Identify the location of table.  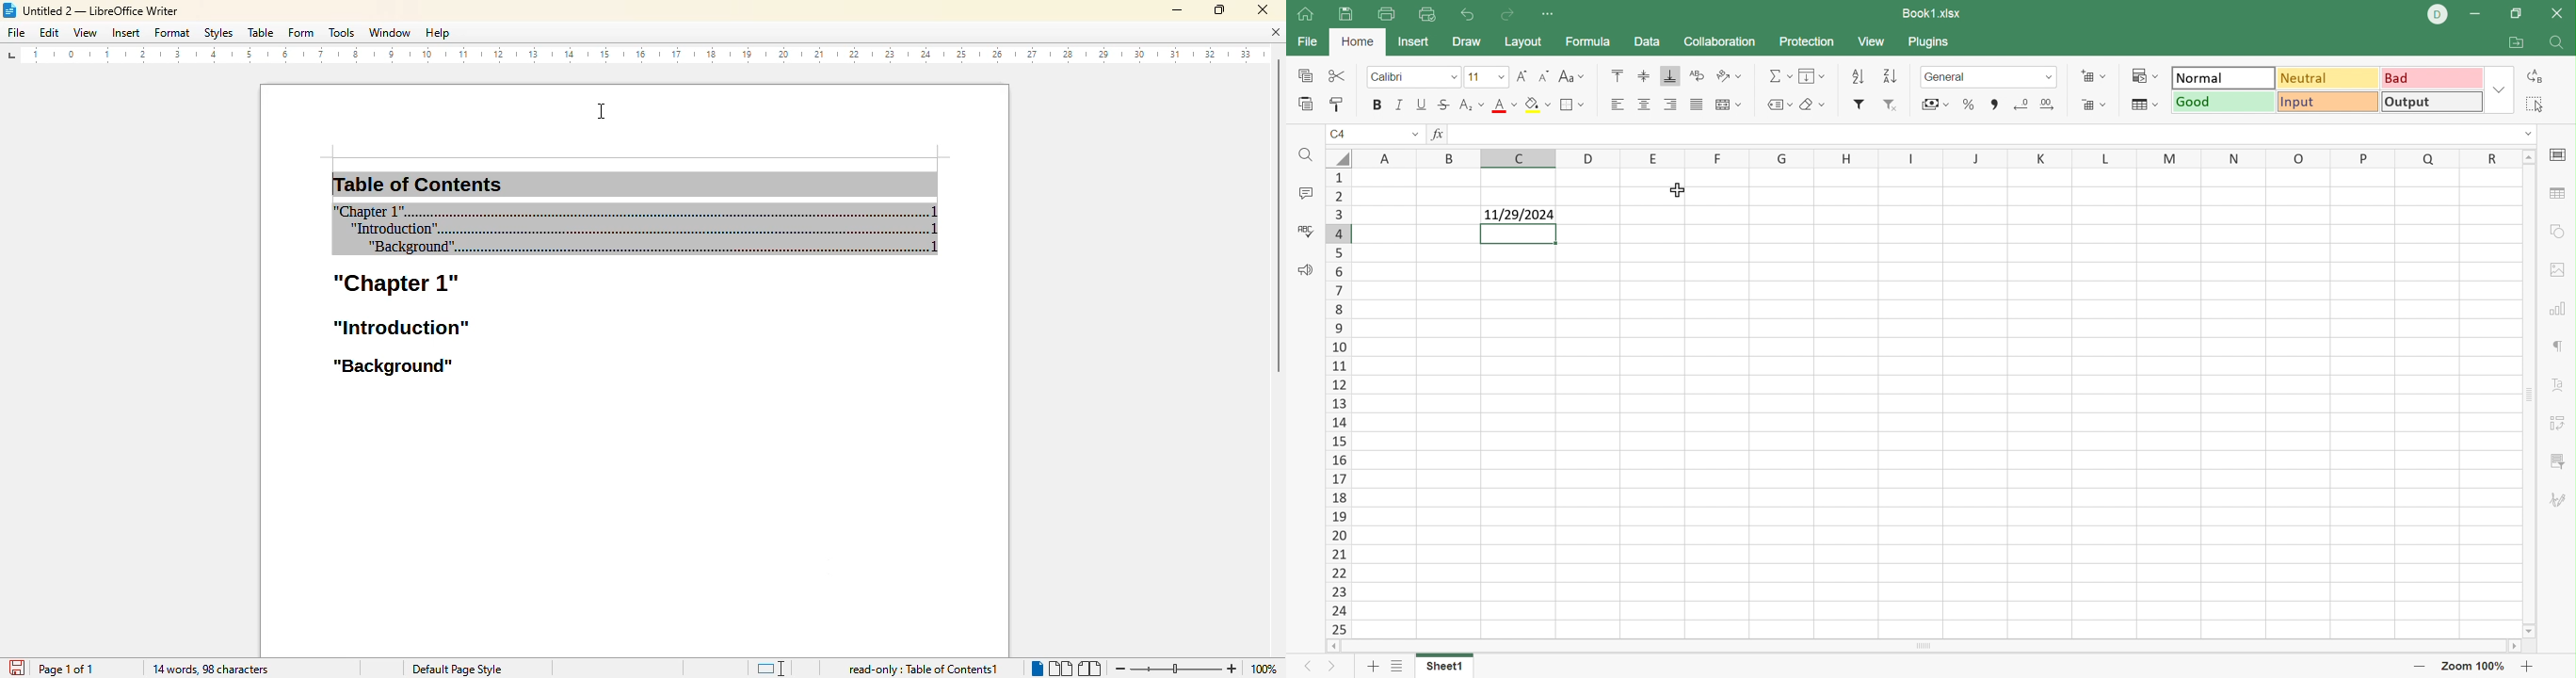
(261, 32).